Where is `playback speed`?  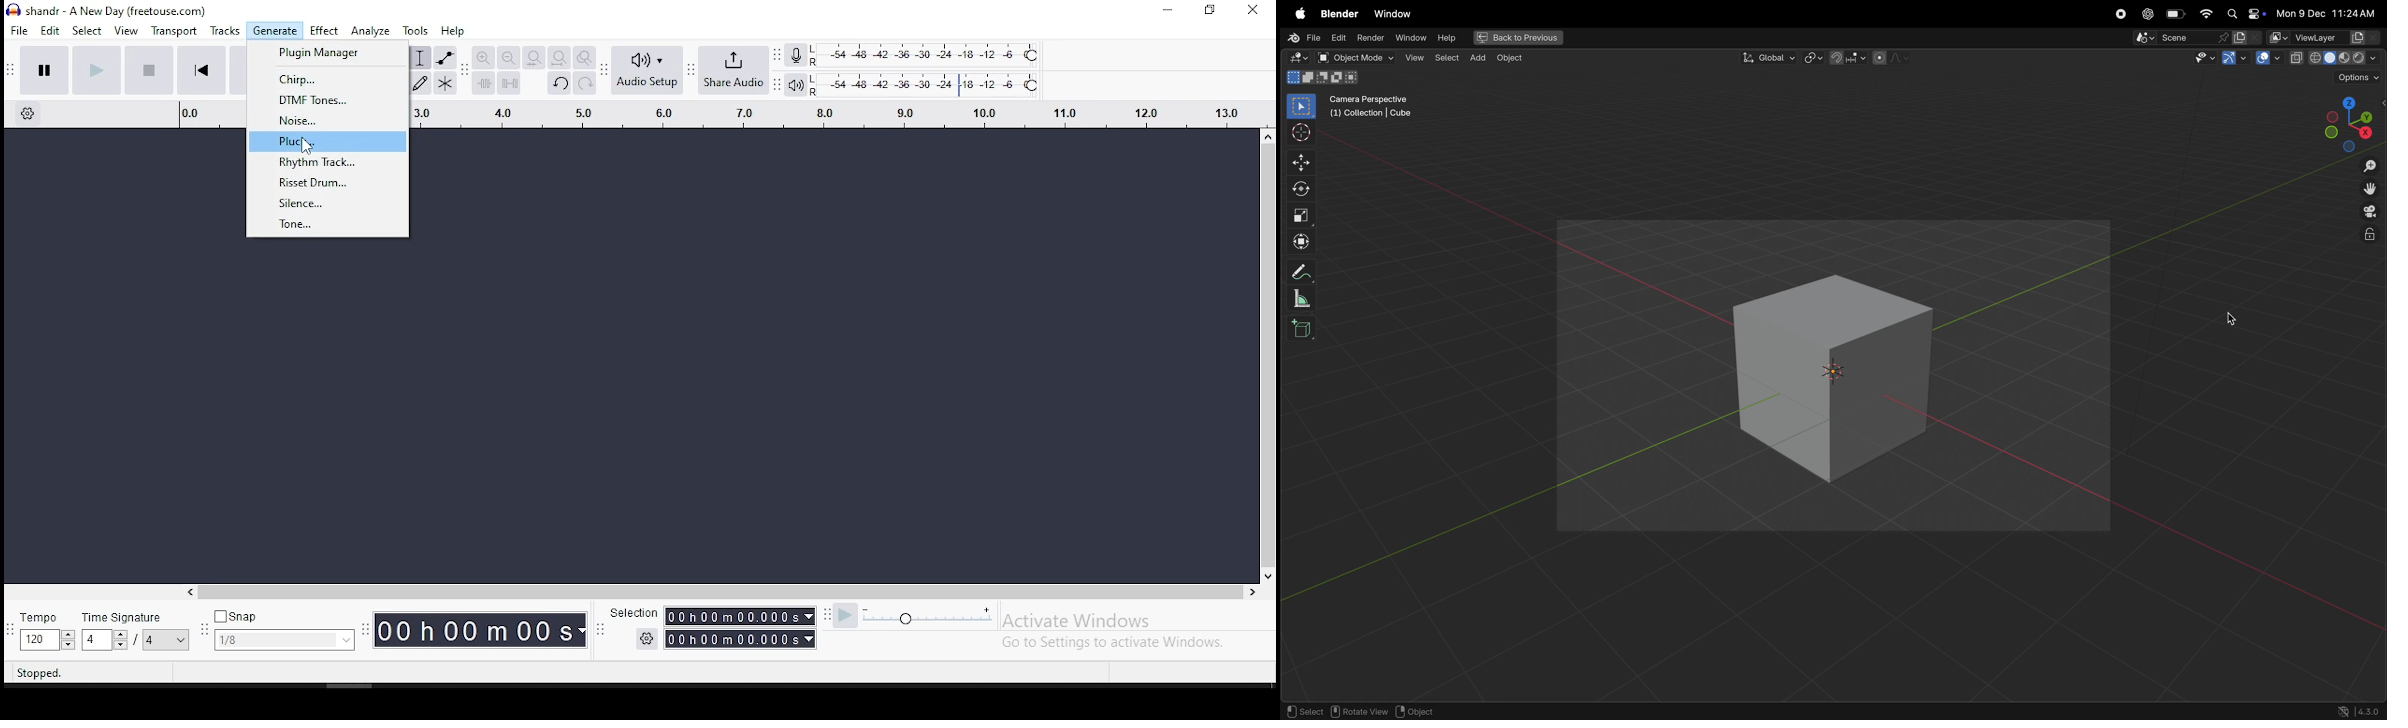 playback speed is located at coordinates (948, 616).